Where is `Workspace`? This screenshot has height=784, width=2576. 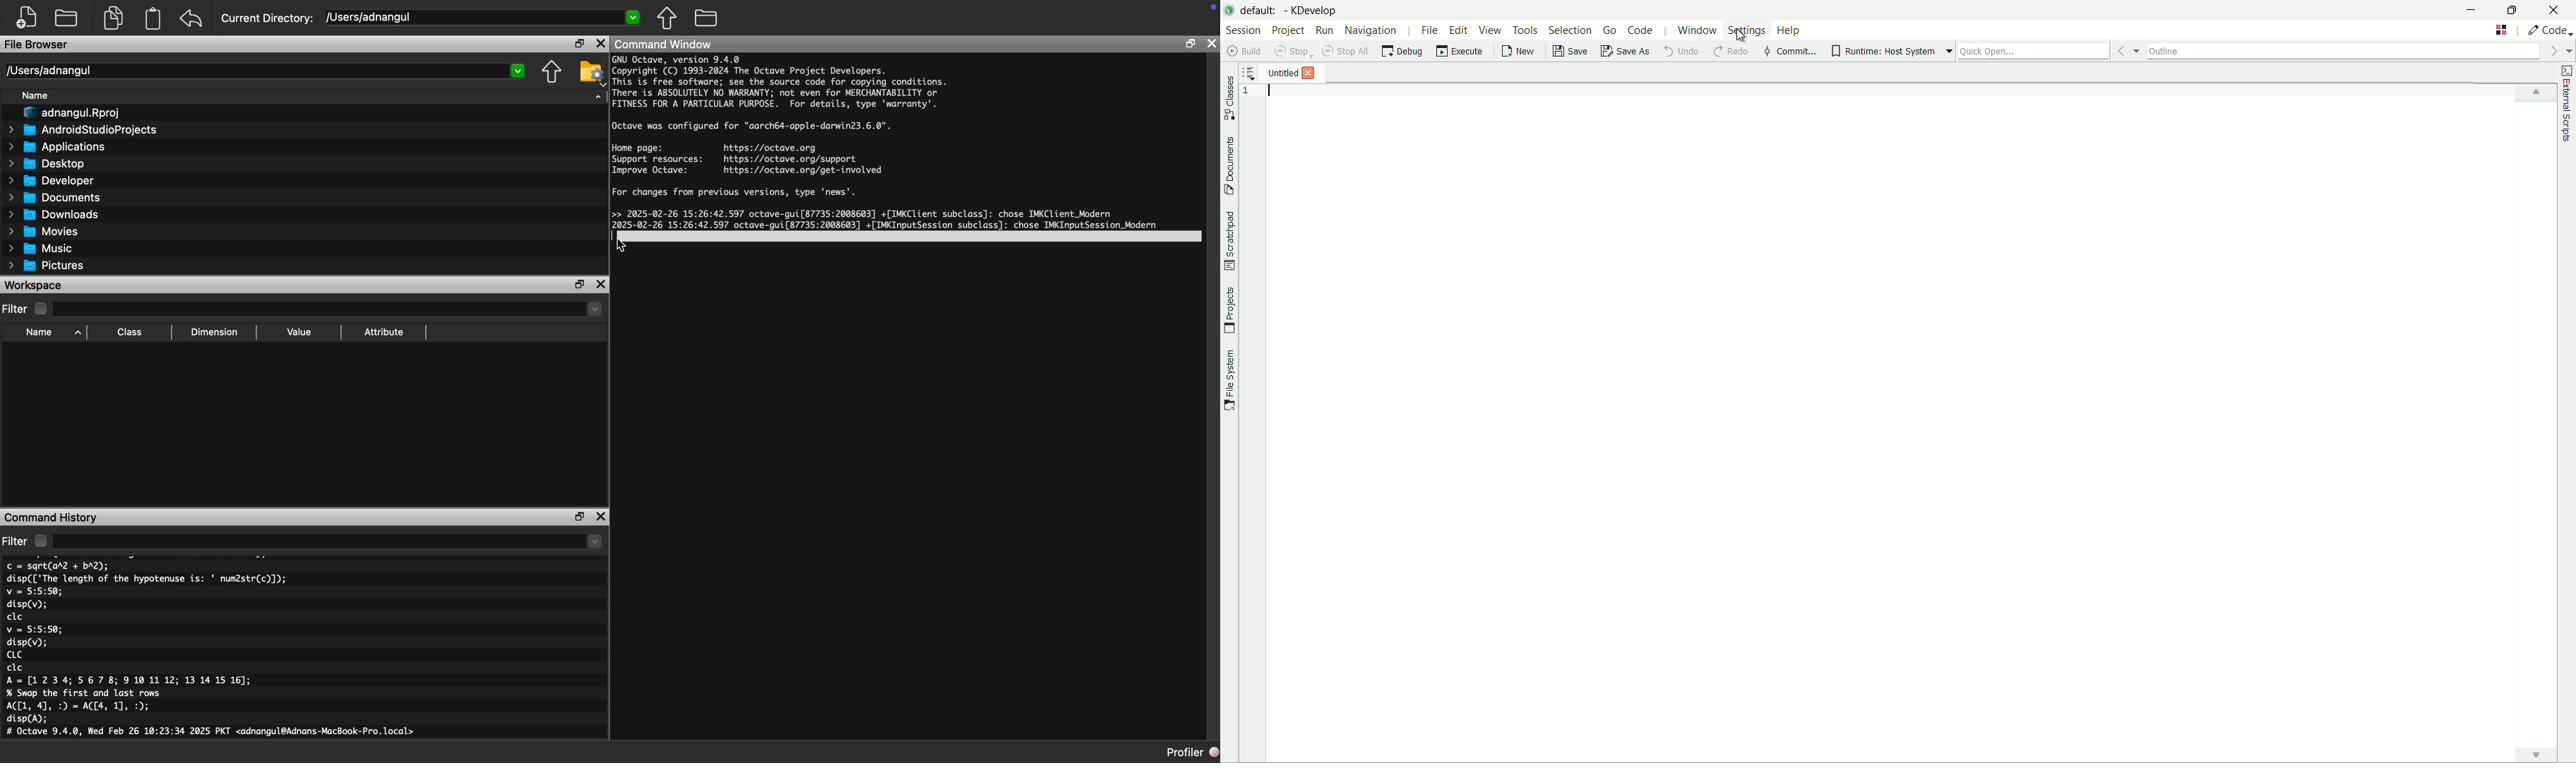 Workspace is located at coordinates (34, 286).